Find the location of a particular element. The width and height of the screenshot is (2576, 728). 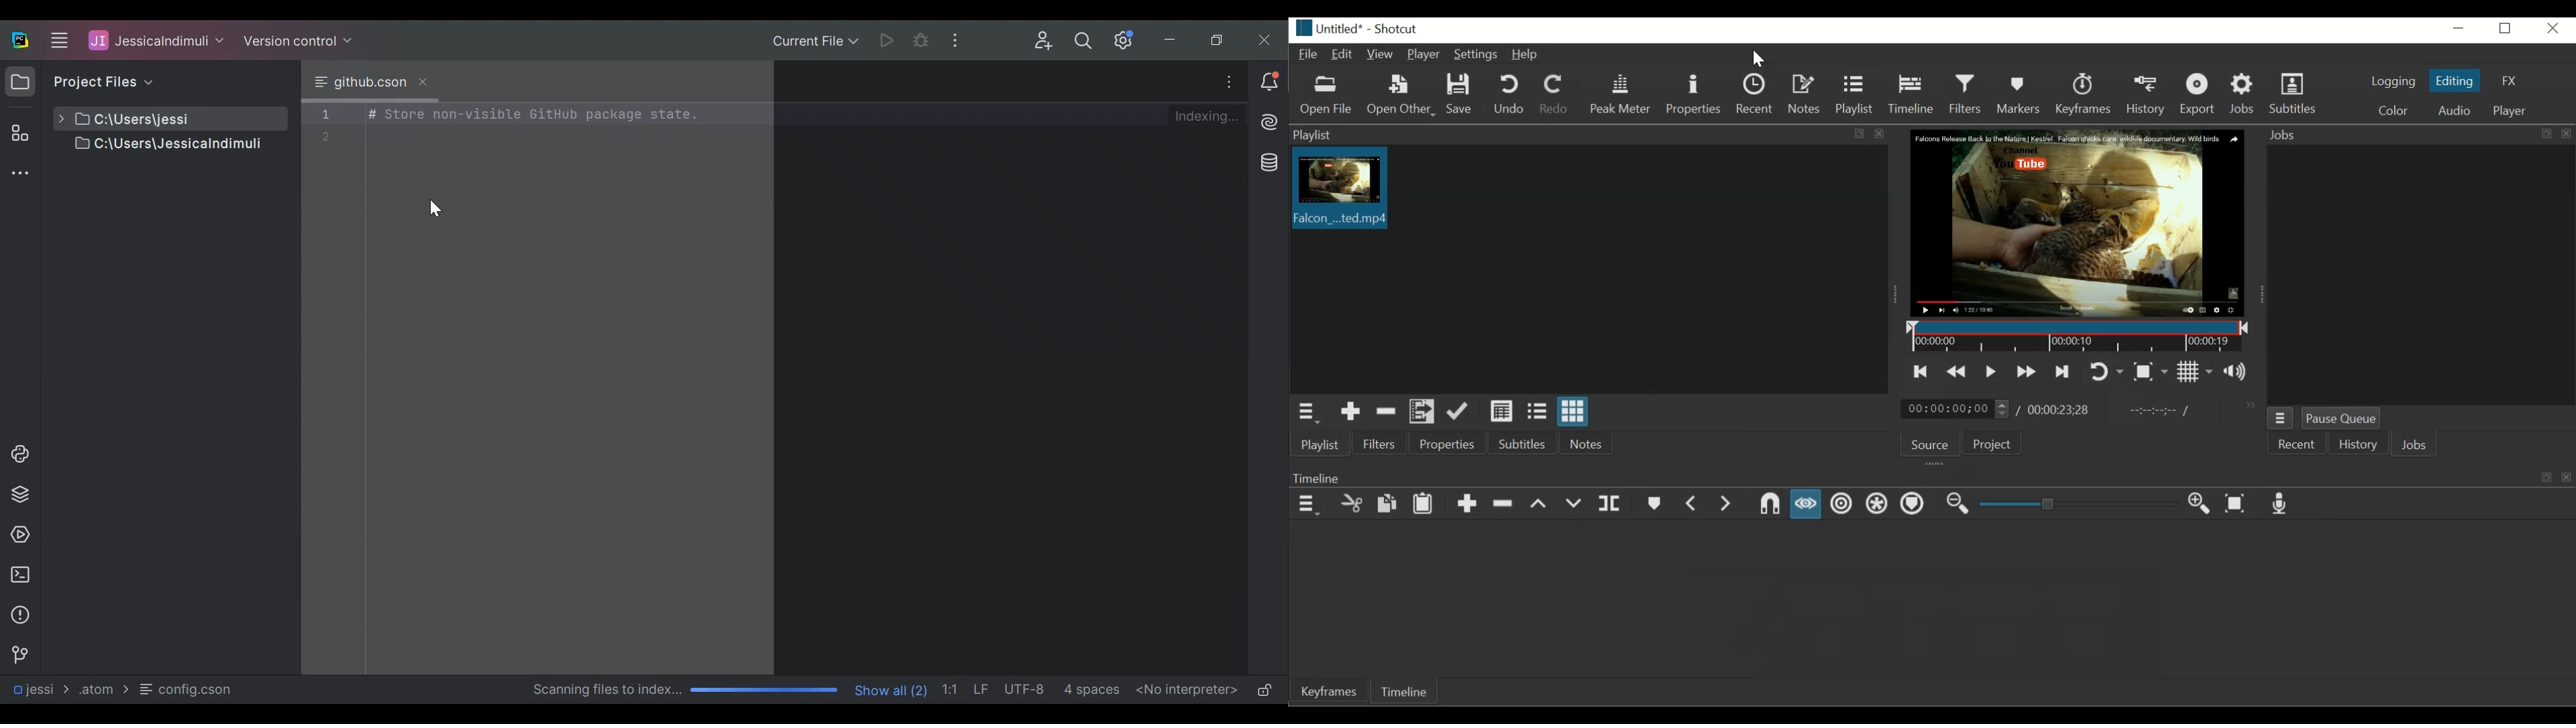

Export is located at coordinates (2200, 97).